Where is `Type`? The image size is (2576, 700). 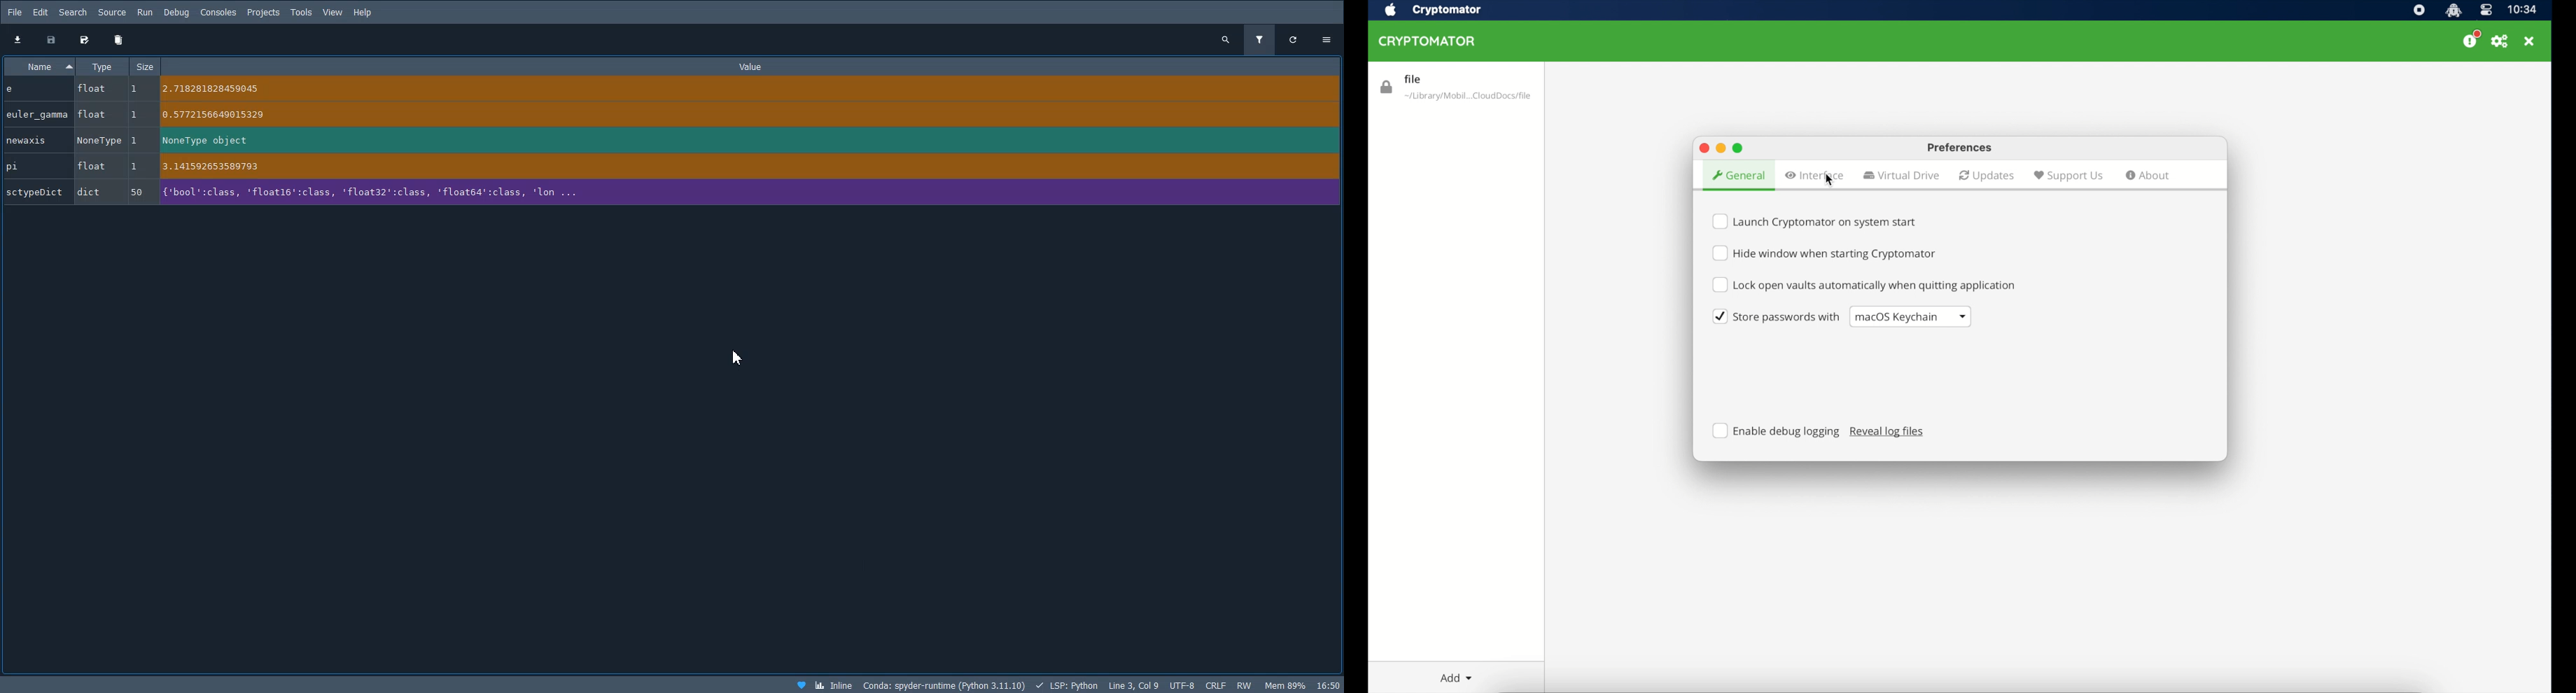
Type is located at coordinates (102, 65).